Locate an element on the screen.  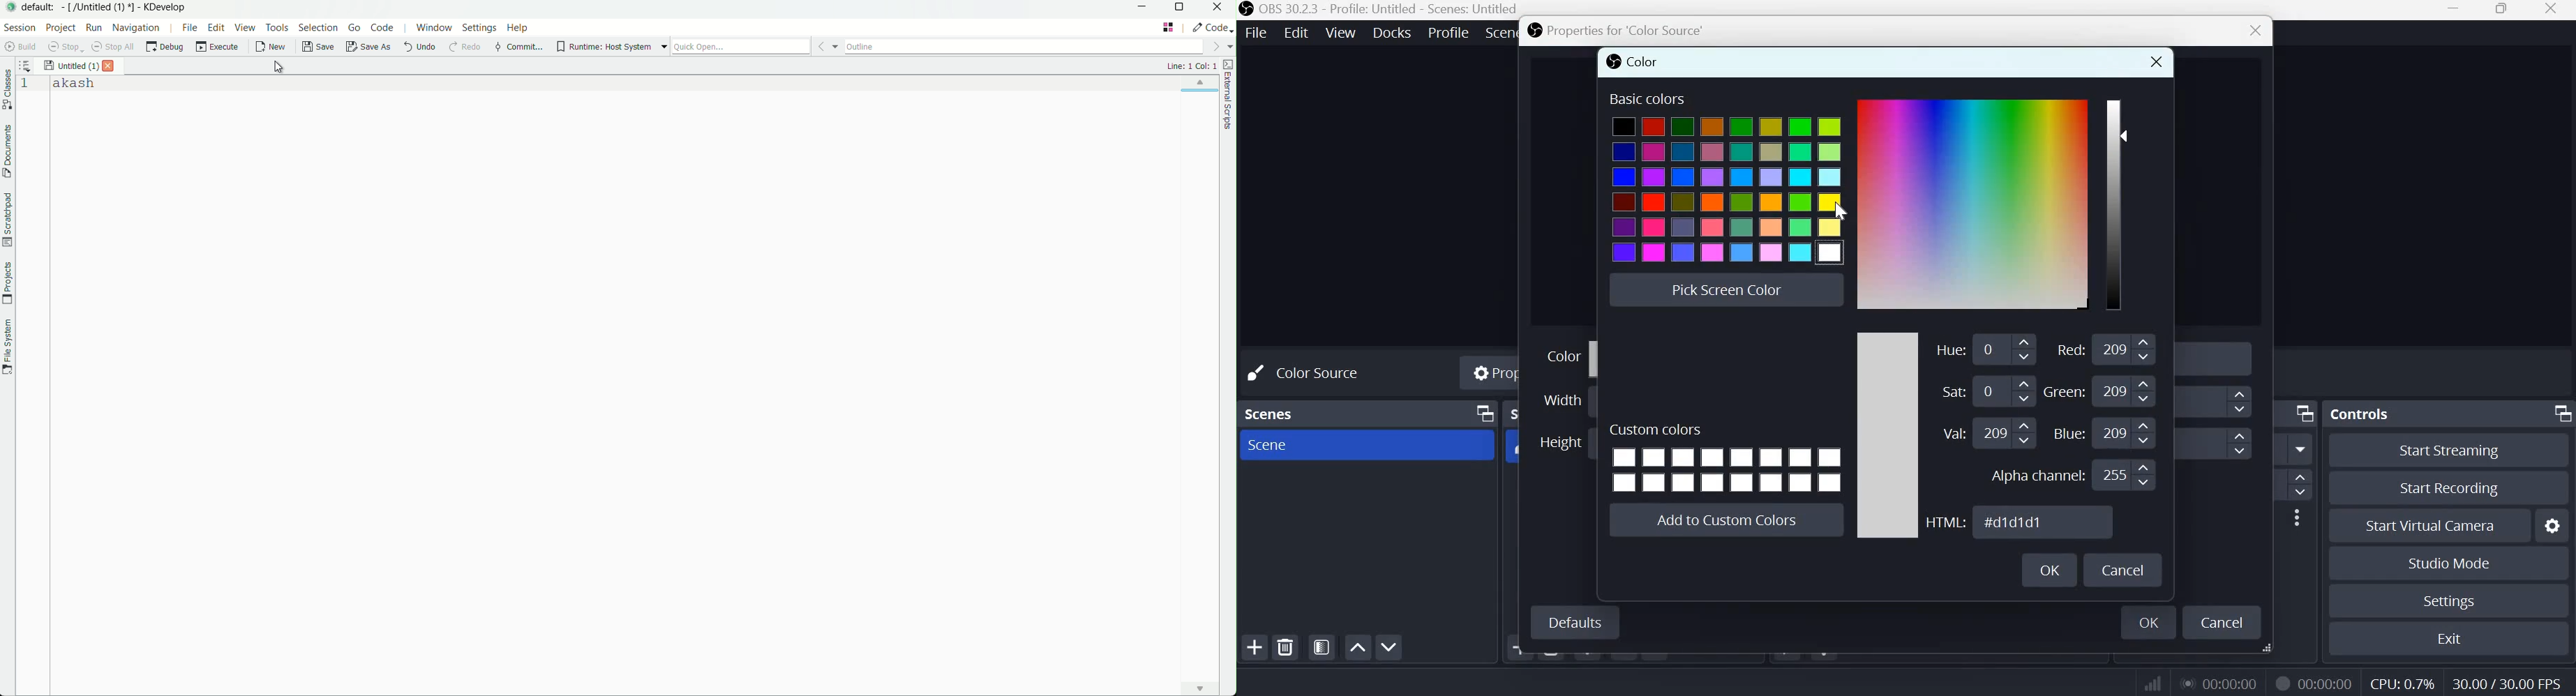
Move scene down is located at coordinates (1392, 648).